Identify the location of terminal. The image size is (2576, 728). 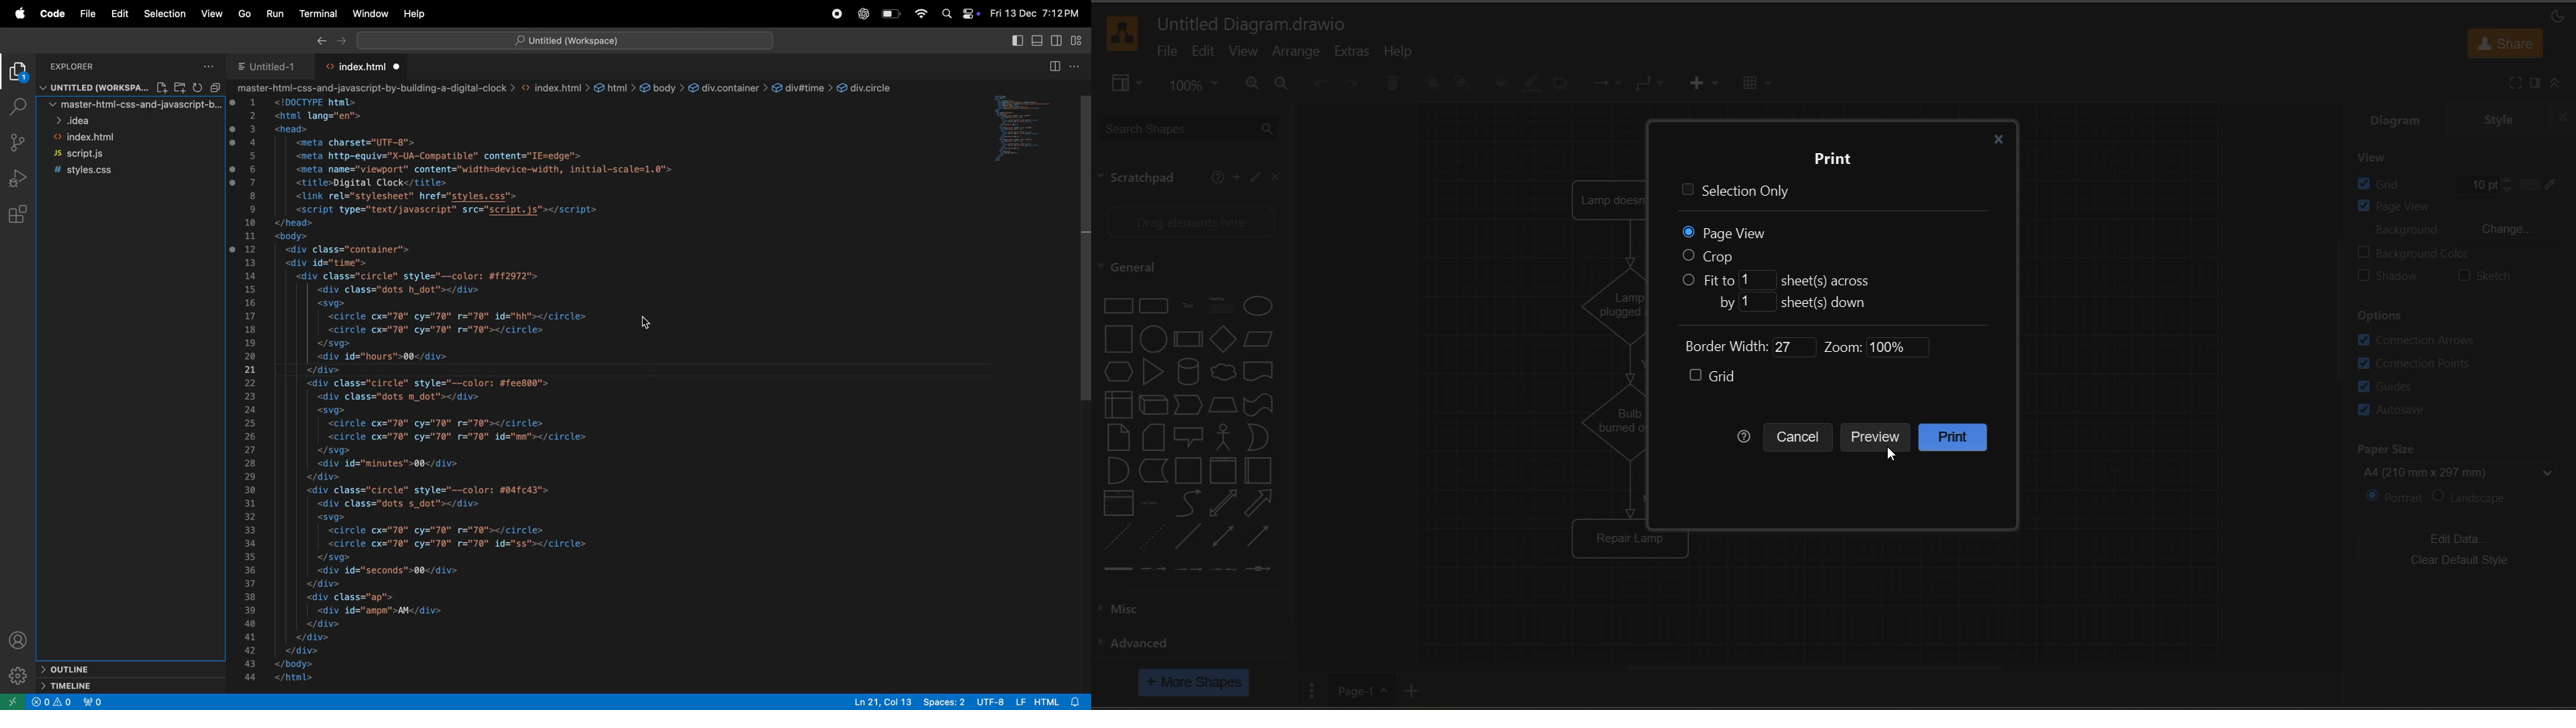
(319, 14).